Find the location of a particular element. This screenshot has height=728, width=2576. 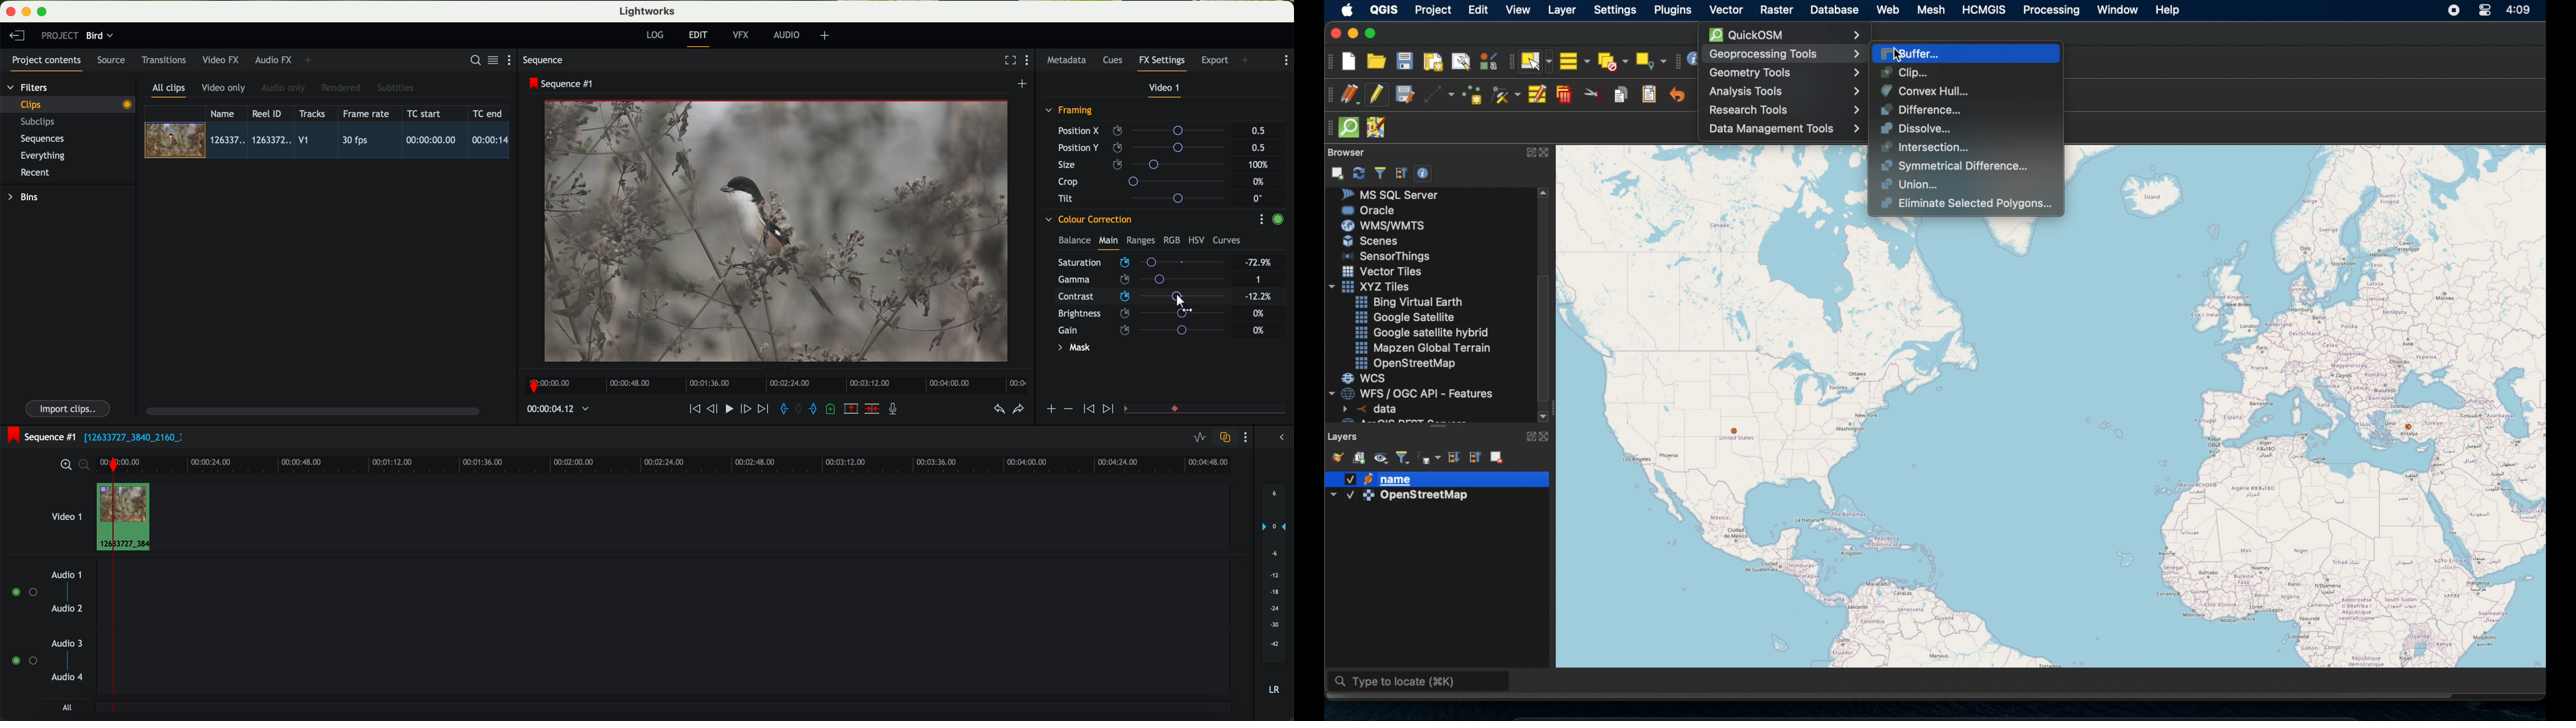

icon is located at coordinates (1087, 409).